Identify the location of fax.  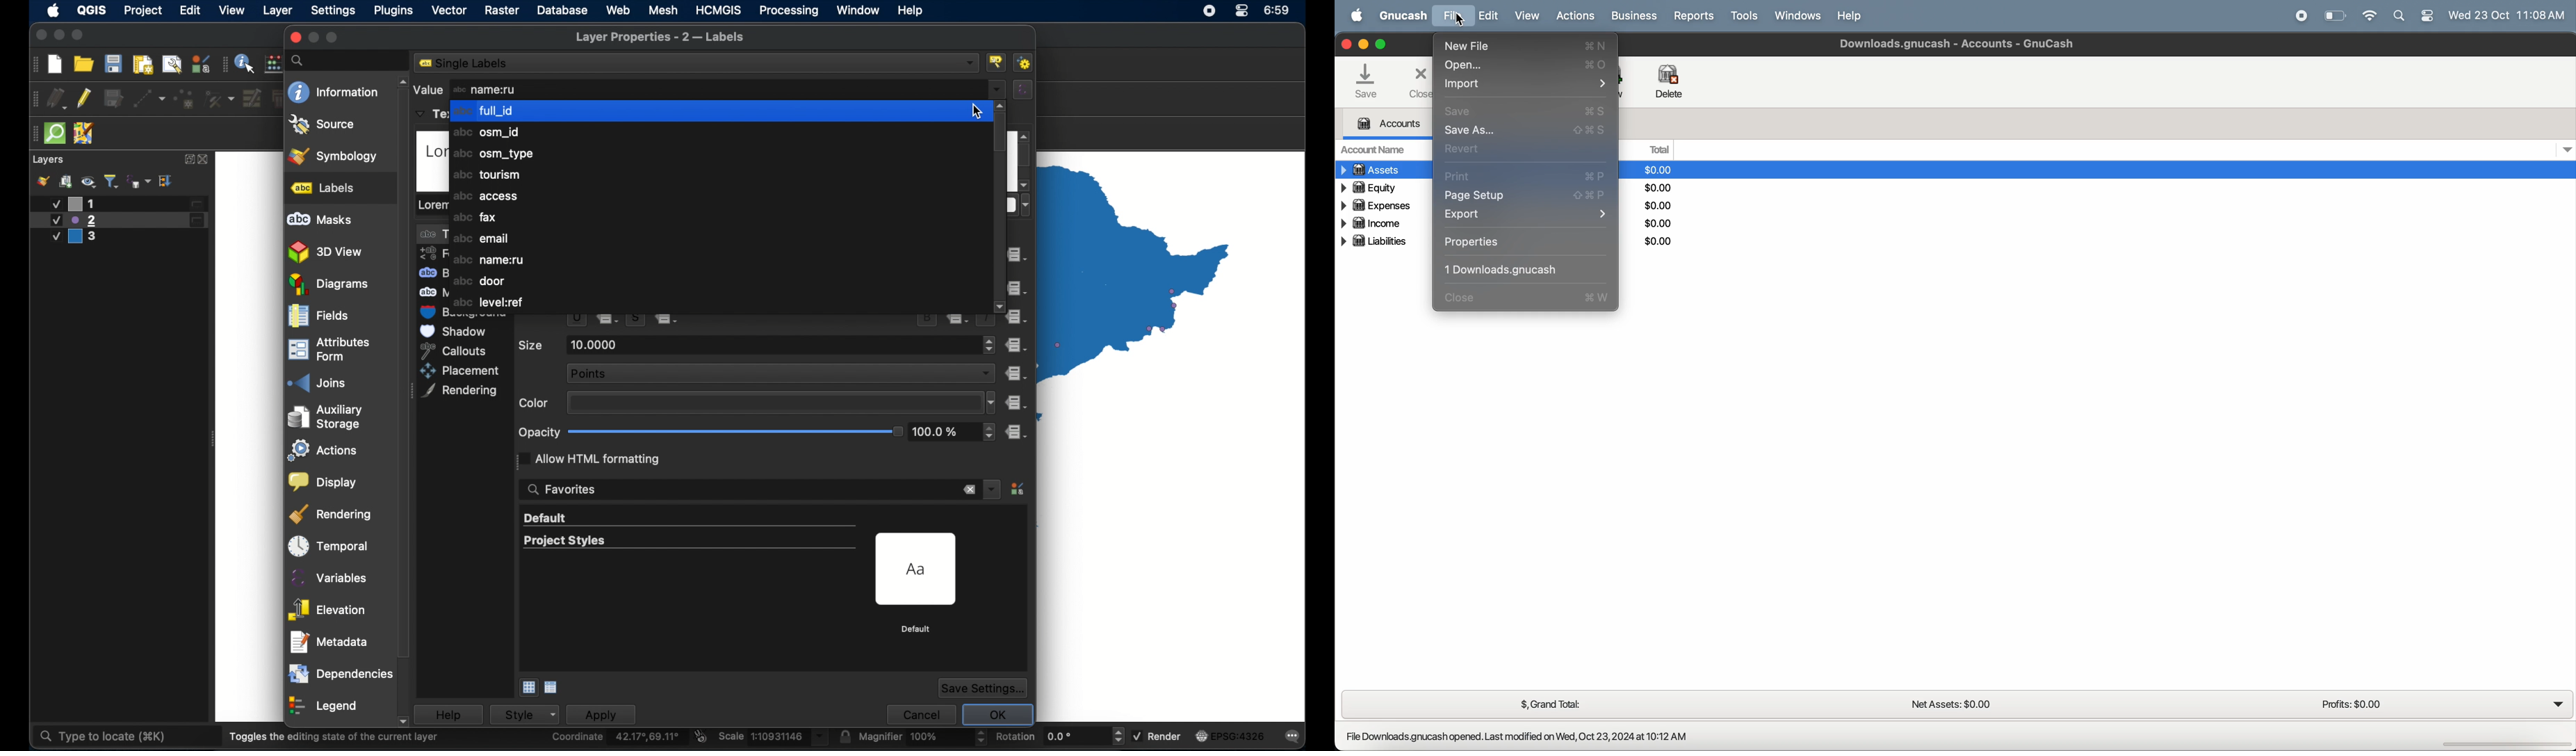
(473, 216).